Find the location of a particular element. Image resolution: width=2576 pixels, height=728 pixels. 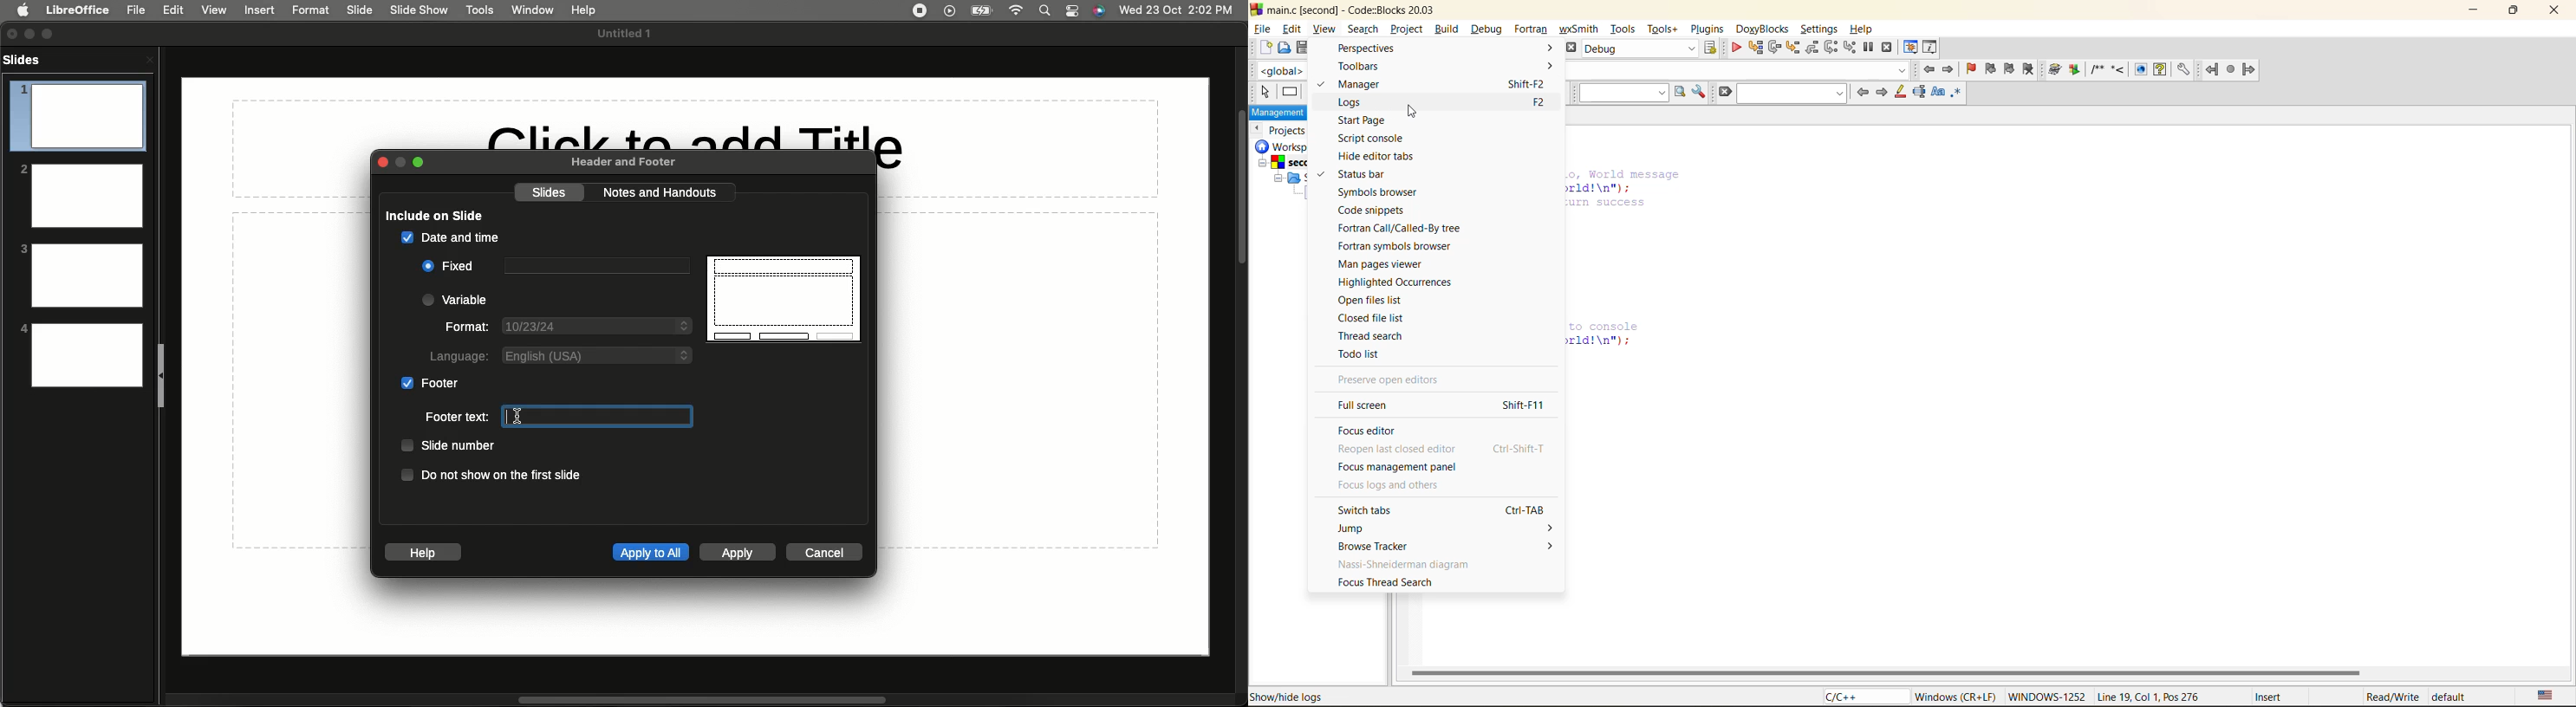

fortran is located at coordinates (2232, 71).